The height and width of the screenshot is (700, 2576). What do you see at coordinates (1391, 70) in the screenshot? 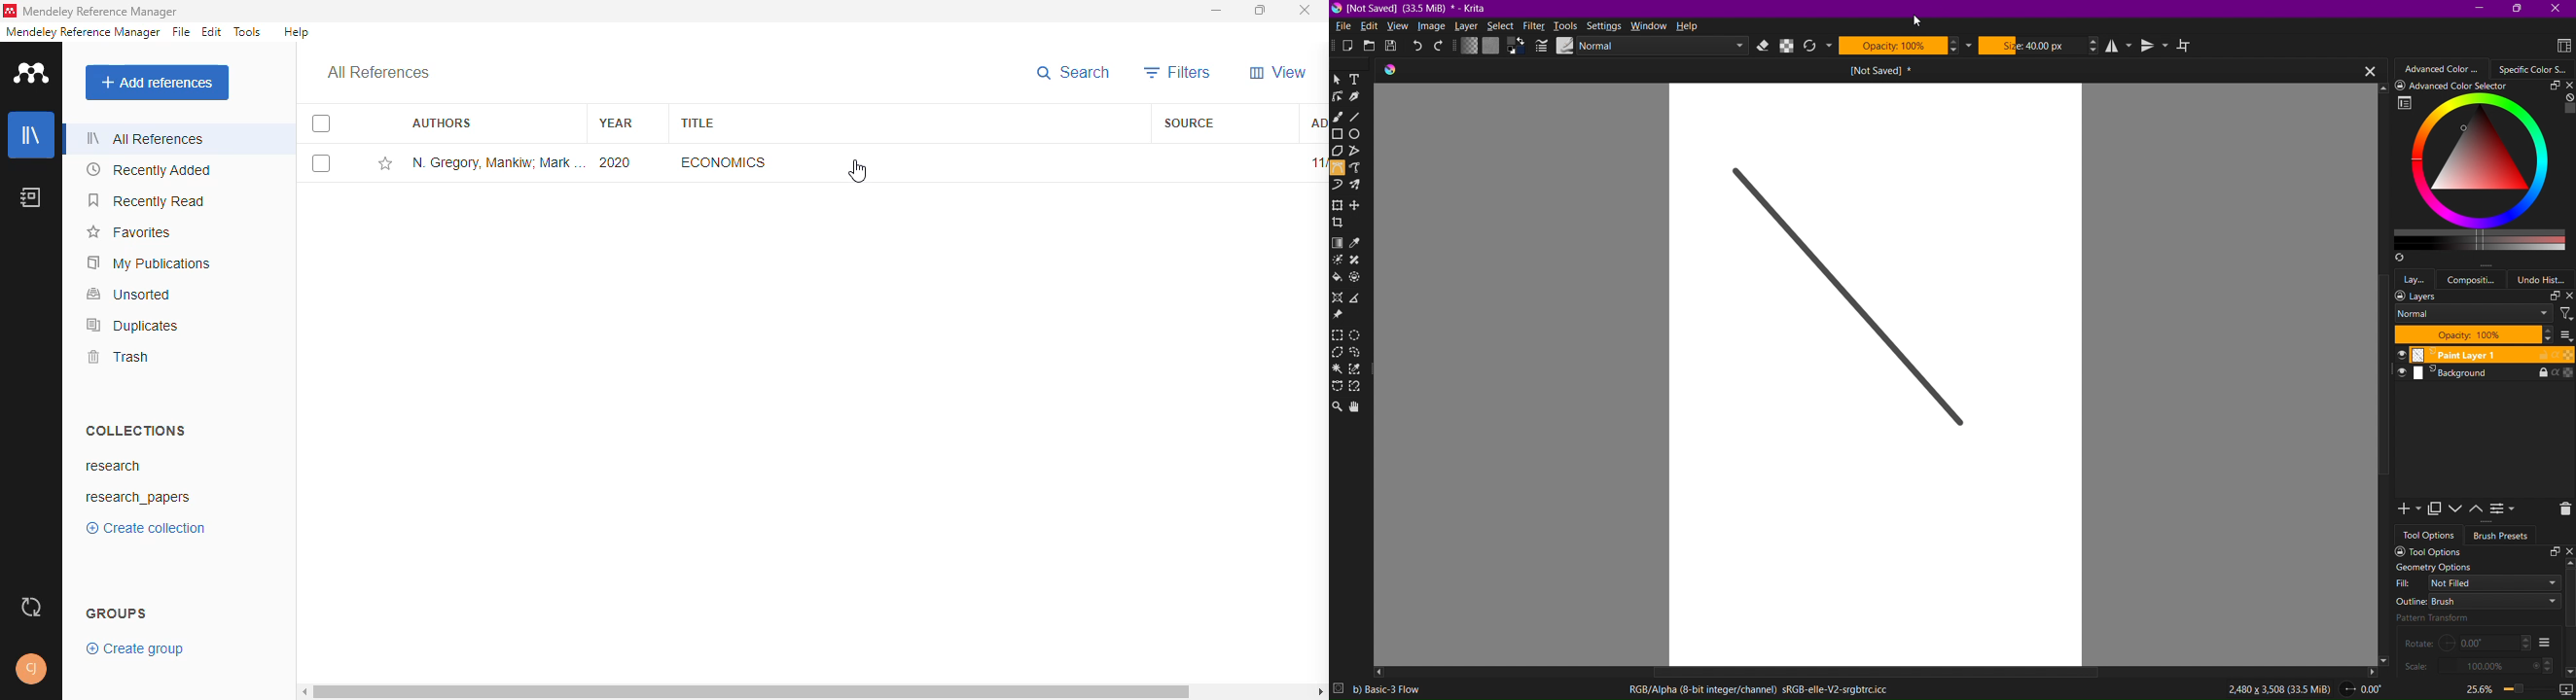
I see `Krita logo` at bounding box center [1391, 70].